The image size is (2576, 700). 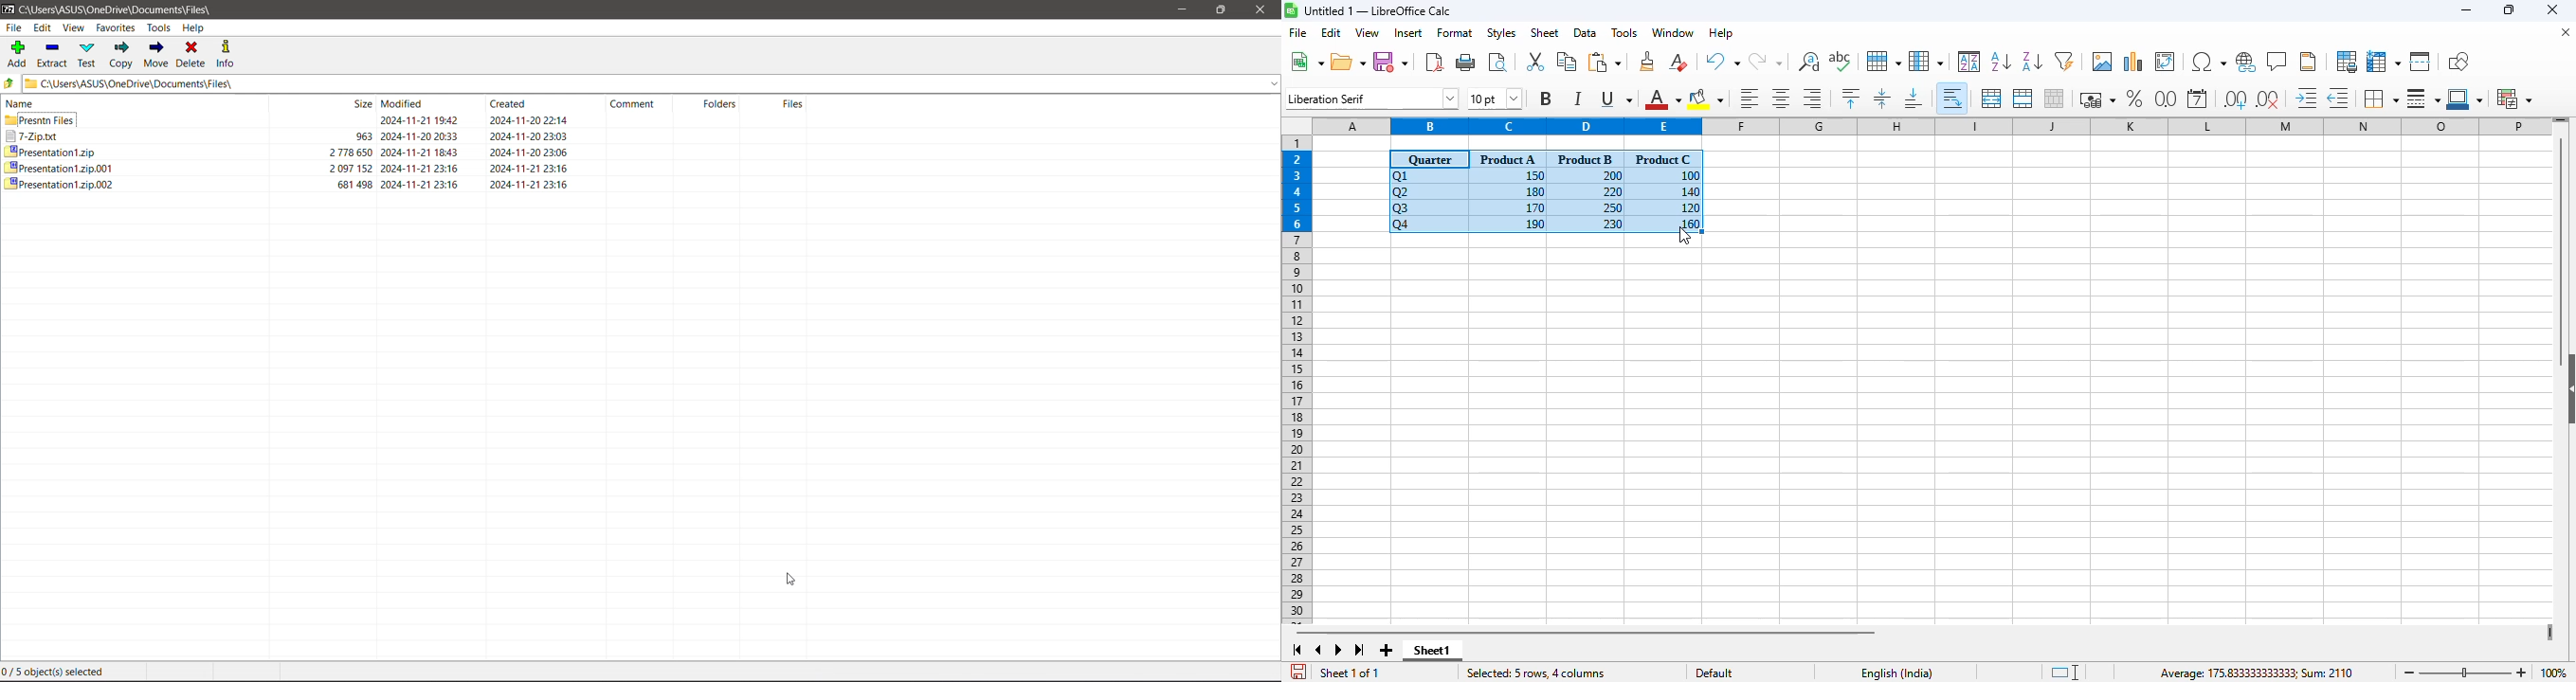 I want to click on merge cells, so click(x=2023, y=98).